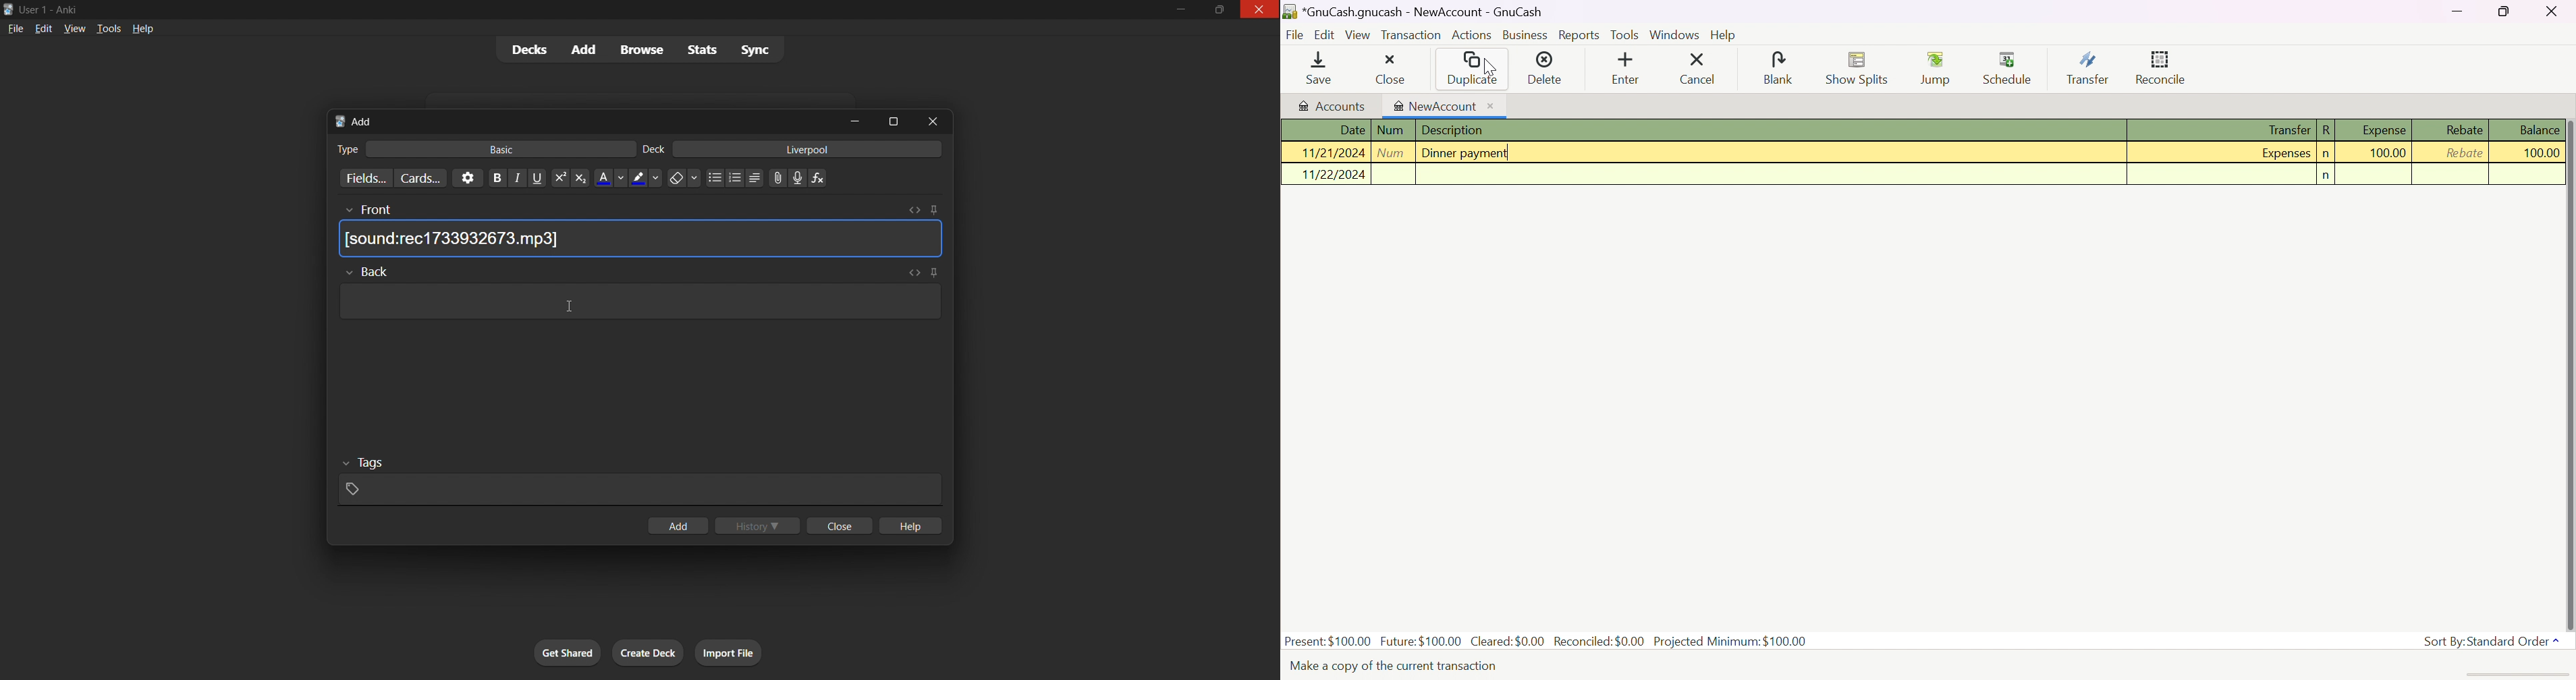  What do you see at coordinates (2463, 130) in the screenshot?
I see `Rebate` at bounding box center [2463, 130].